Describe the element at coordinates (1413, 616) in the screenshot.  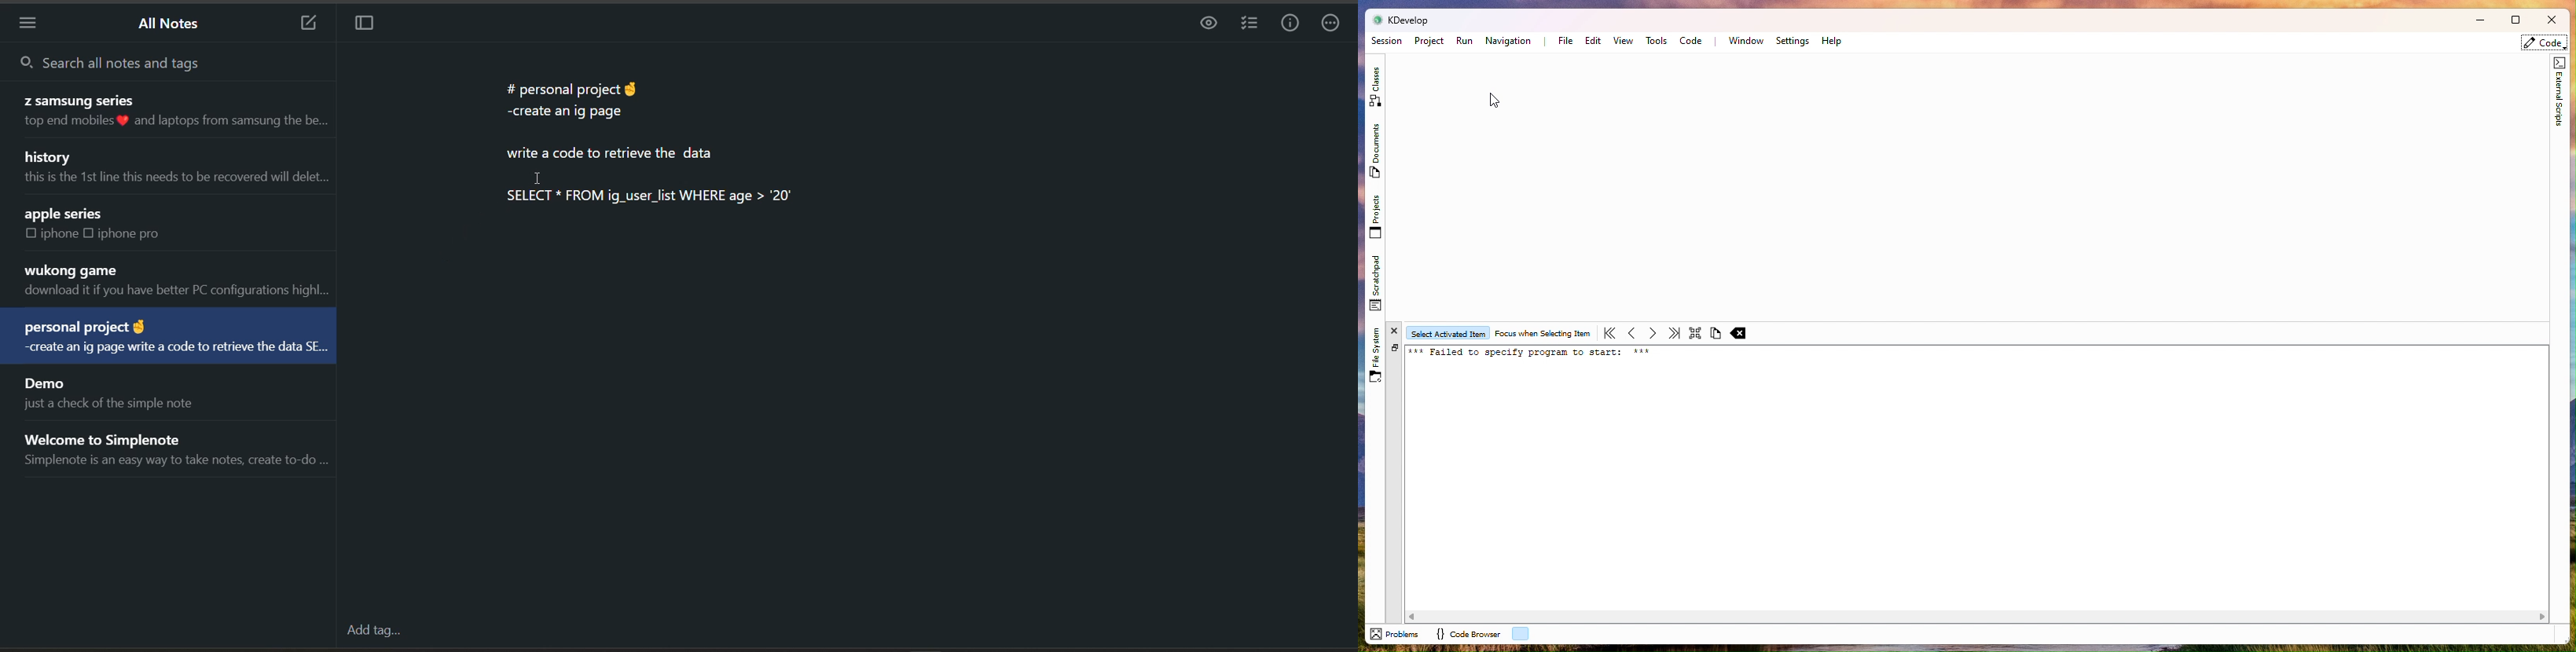
I see `scroll left` at that location.